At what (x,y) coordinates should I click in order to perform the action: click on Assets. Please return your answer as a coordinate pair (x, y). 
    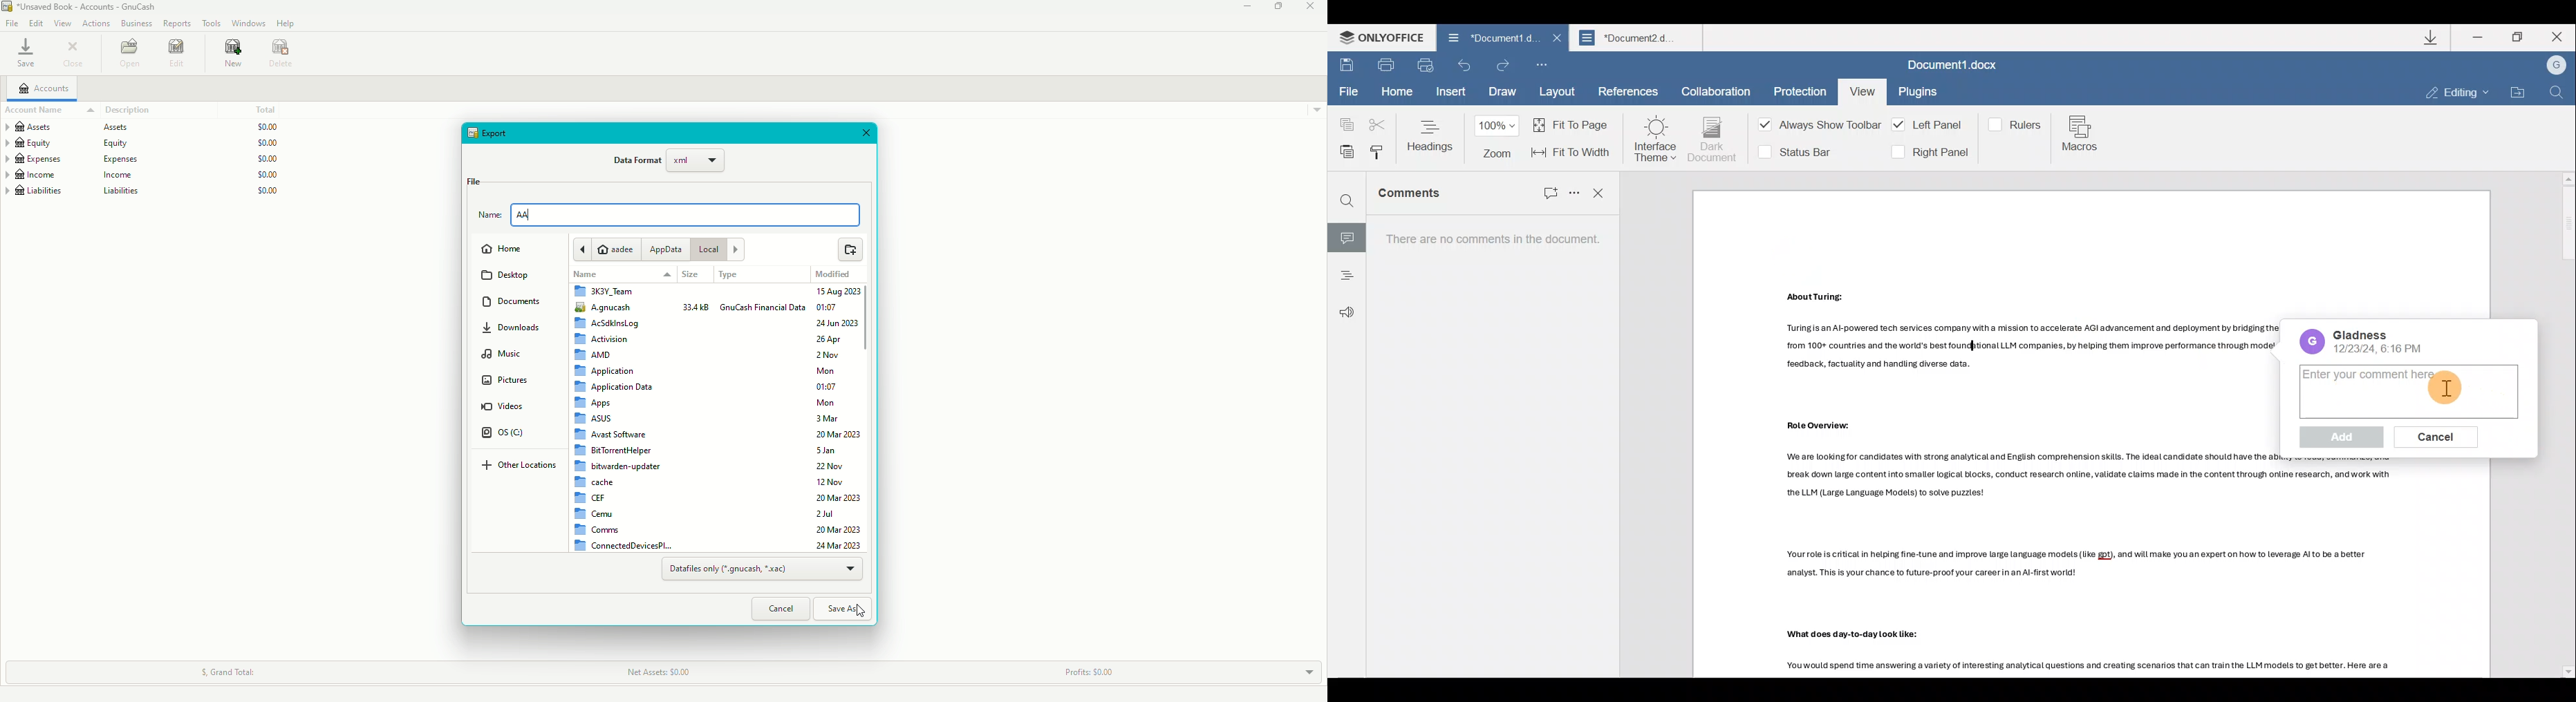
    Looking at the image, I should click on (143, 125).